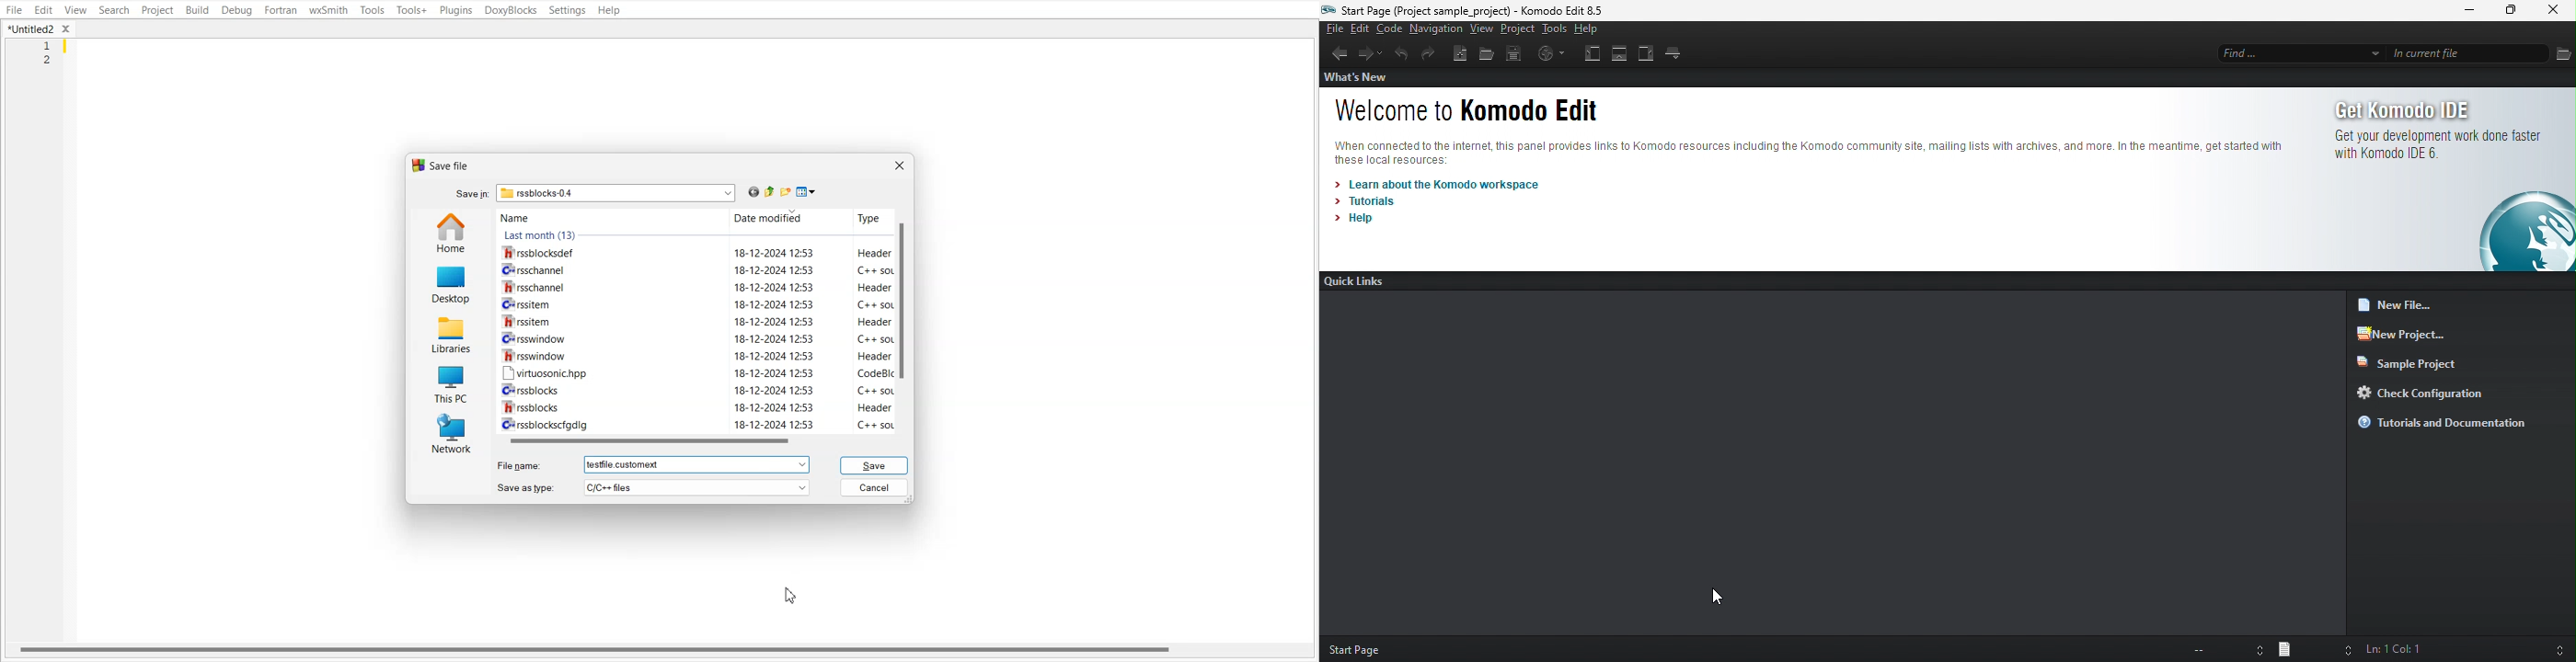 The width and height of the screenshot is (2576, 672). Describe the element at coordinates (692, 338) in the screenshot. I see `CH rsswindow 18-12-2024 12:53 C++ sol` at that location.